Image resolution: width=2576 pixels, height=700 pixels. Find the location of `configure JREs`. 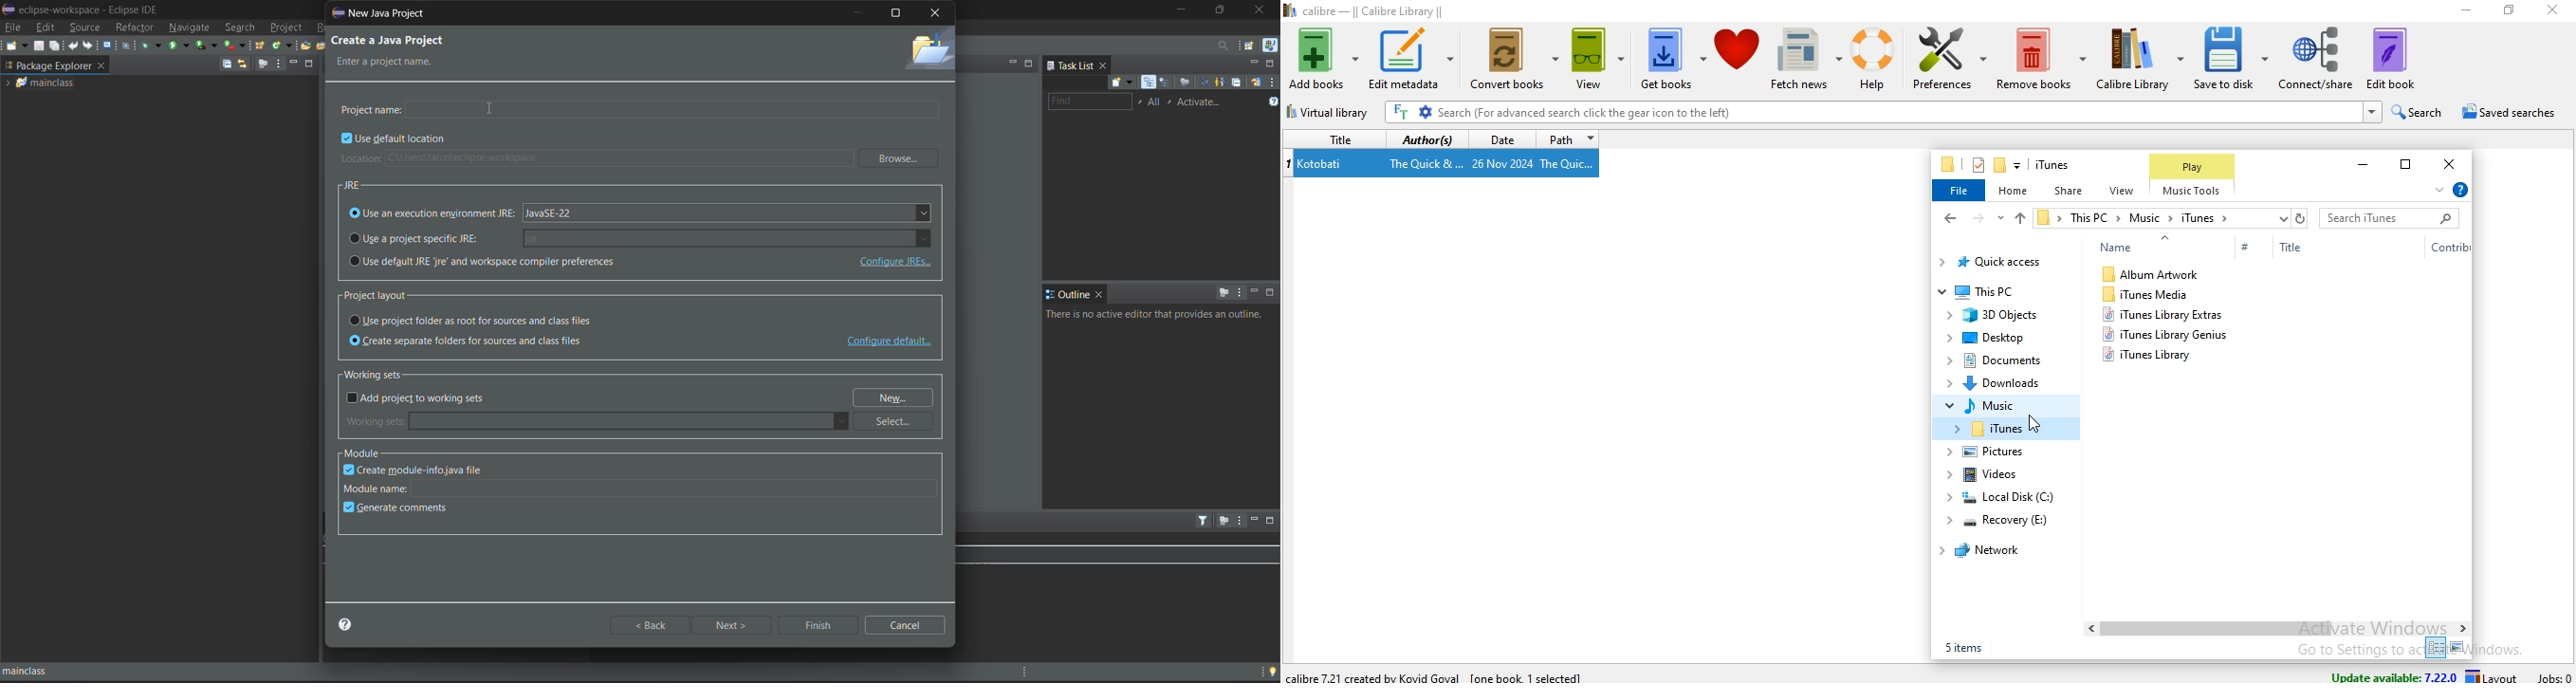

configure JREs is located at coordinates (893, 262).